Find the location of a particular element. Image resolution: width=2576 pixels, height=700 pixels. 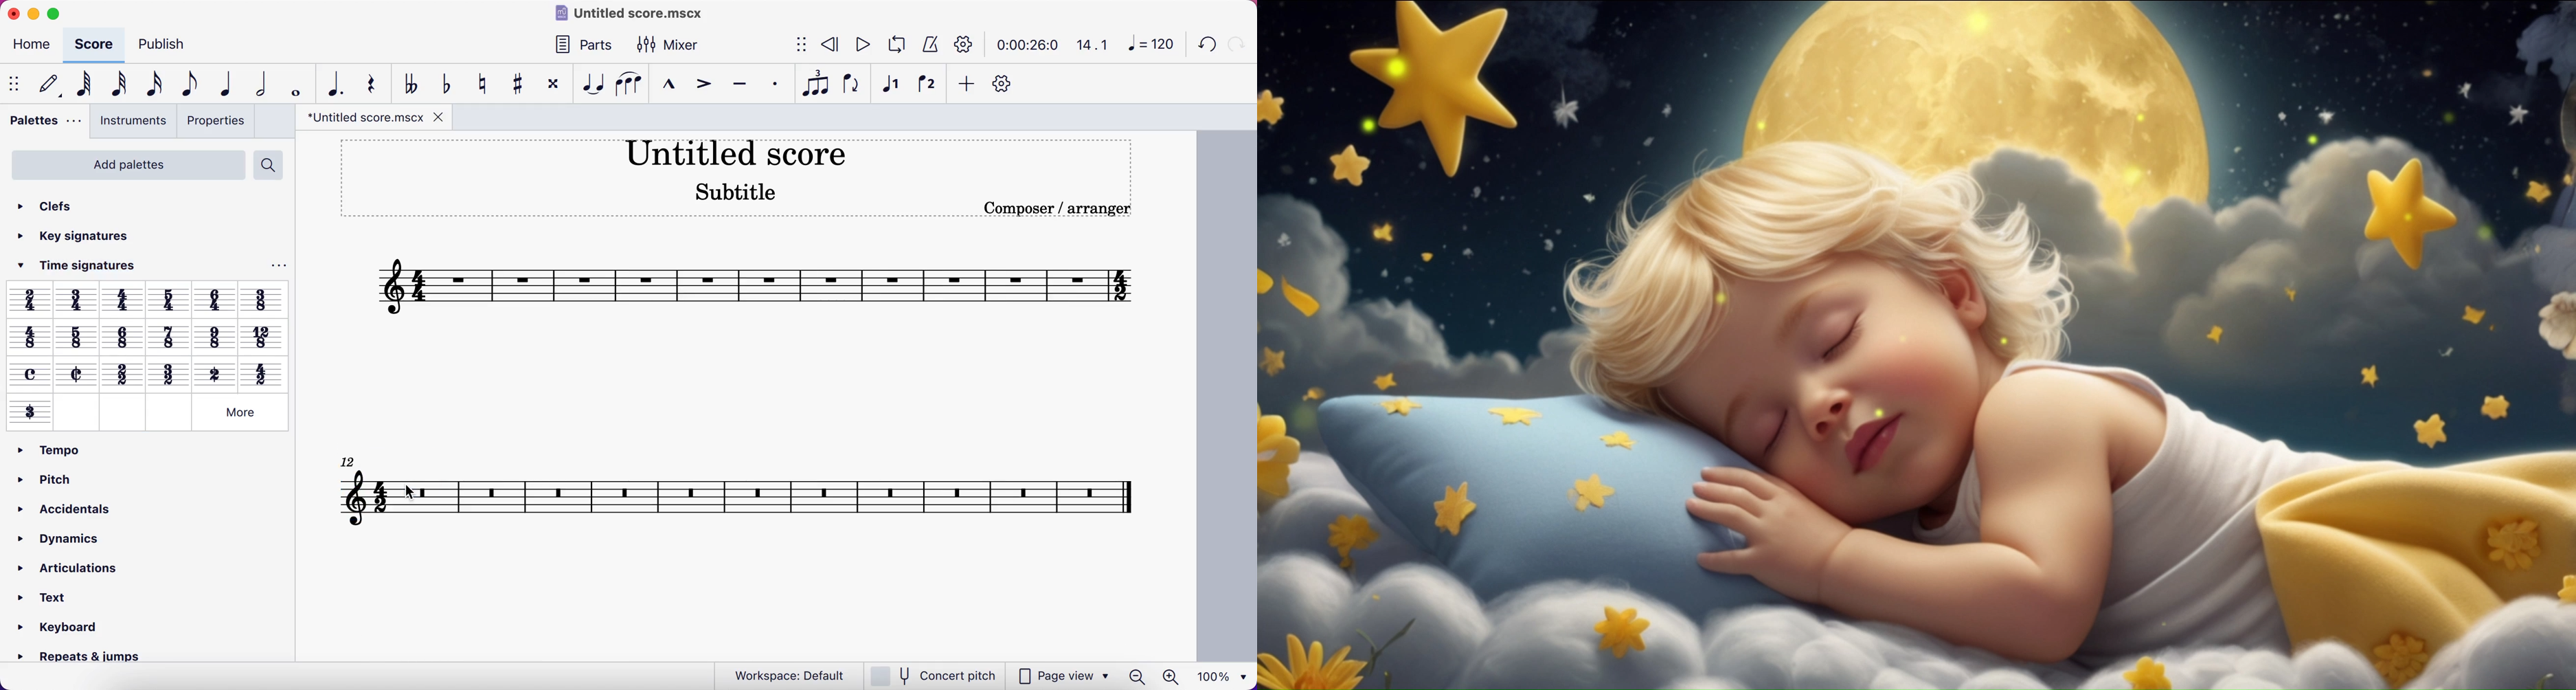

 is located at coordinates (214, 334).